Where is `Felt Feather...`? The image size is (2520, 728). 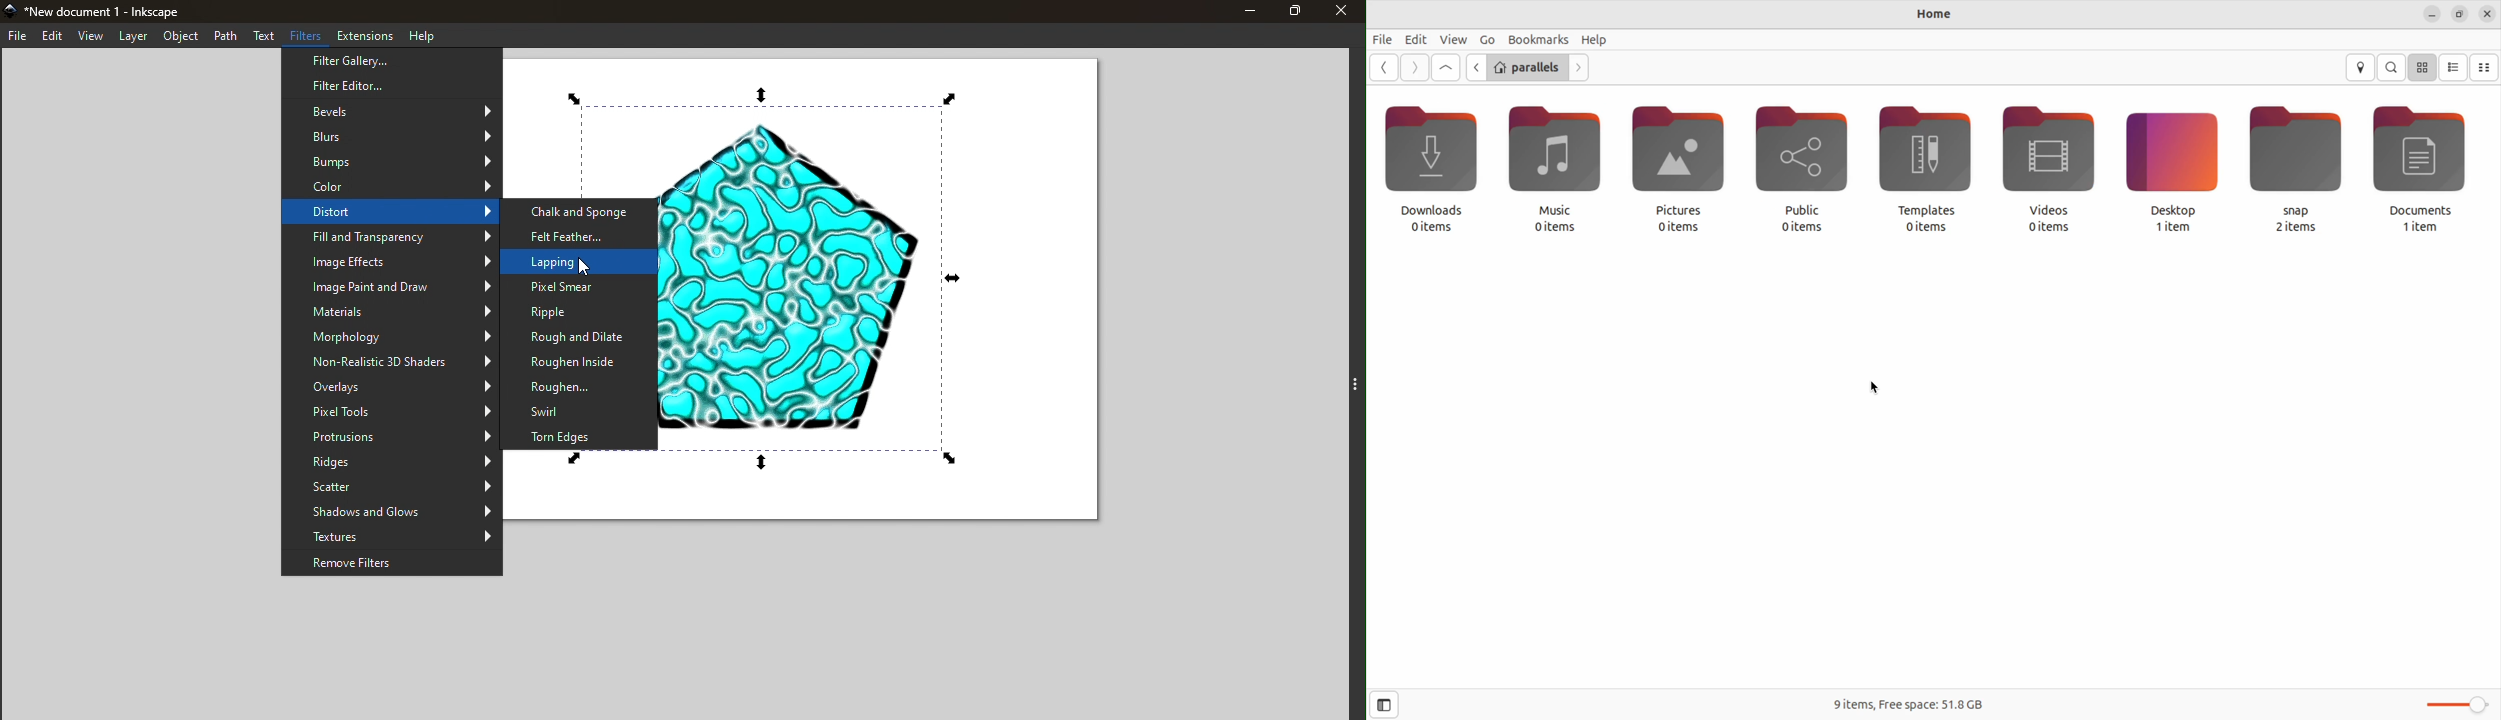 Felt Feather... is located at coordinates (581, 235).